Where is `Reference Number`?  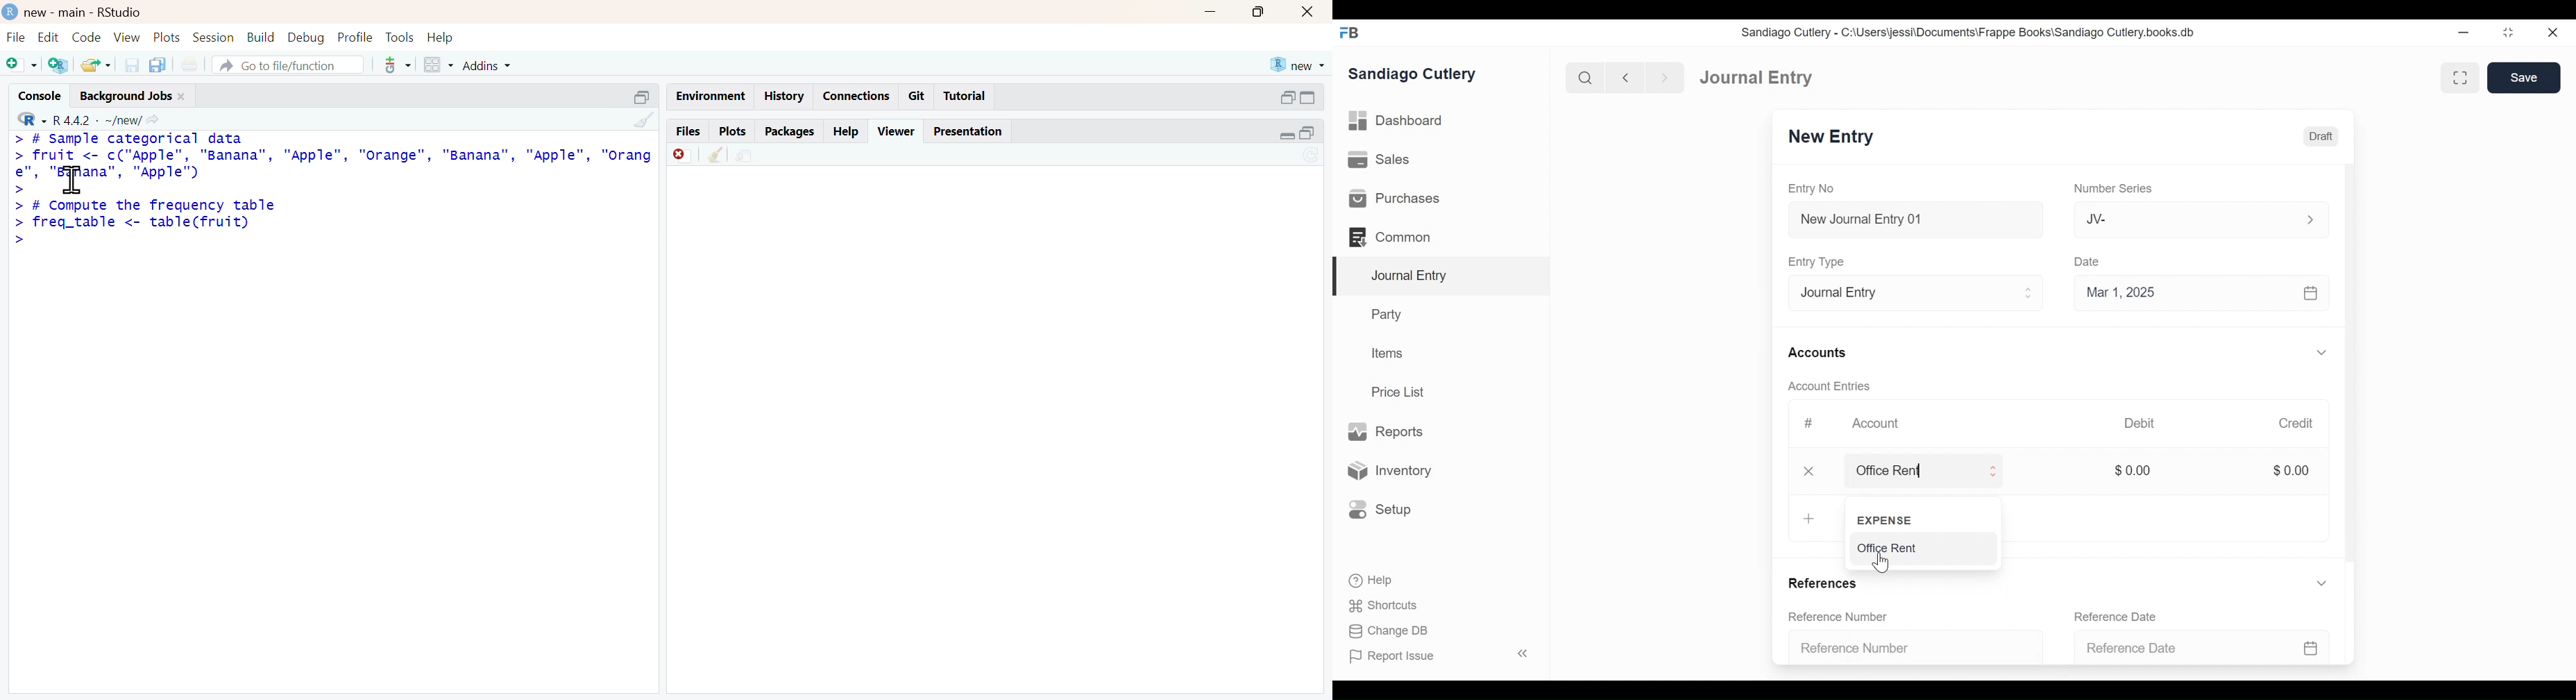
Reference Number is located at coordinates (1840, 615).